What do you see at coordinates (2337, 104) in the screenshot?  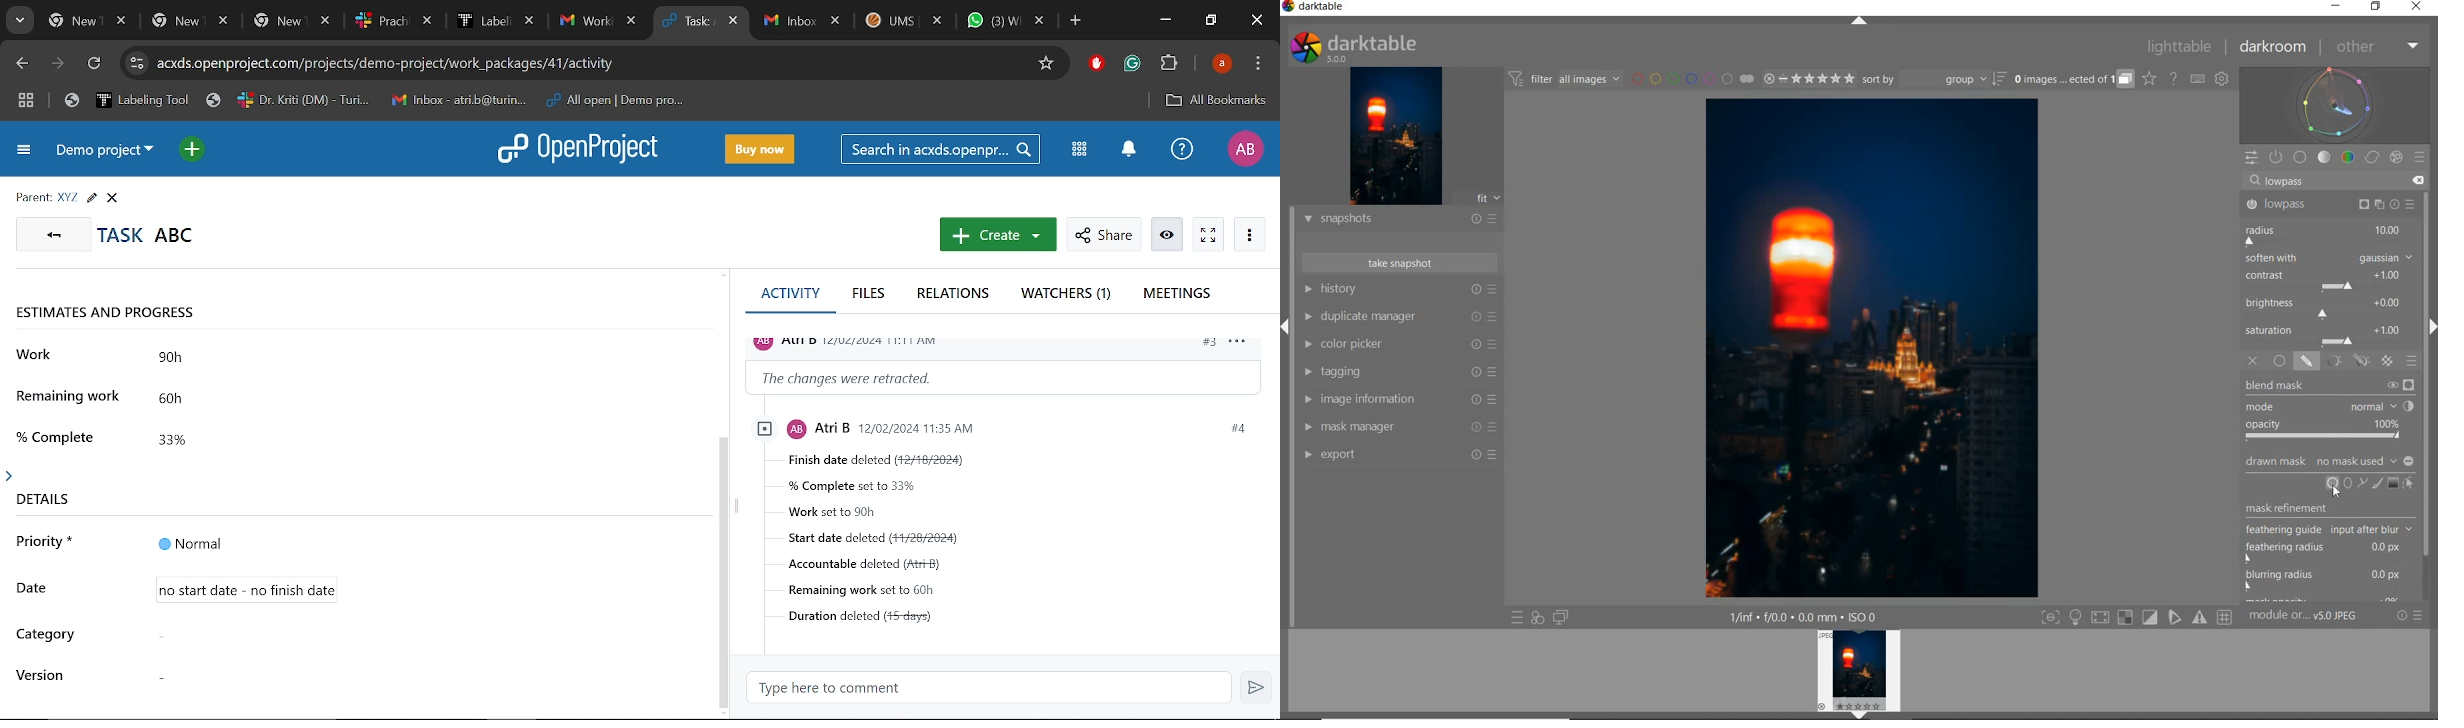 I see `WAVEFORM` at bounding box center [2337, 104].